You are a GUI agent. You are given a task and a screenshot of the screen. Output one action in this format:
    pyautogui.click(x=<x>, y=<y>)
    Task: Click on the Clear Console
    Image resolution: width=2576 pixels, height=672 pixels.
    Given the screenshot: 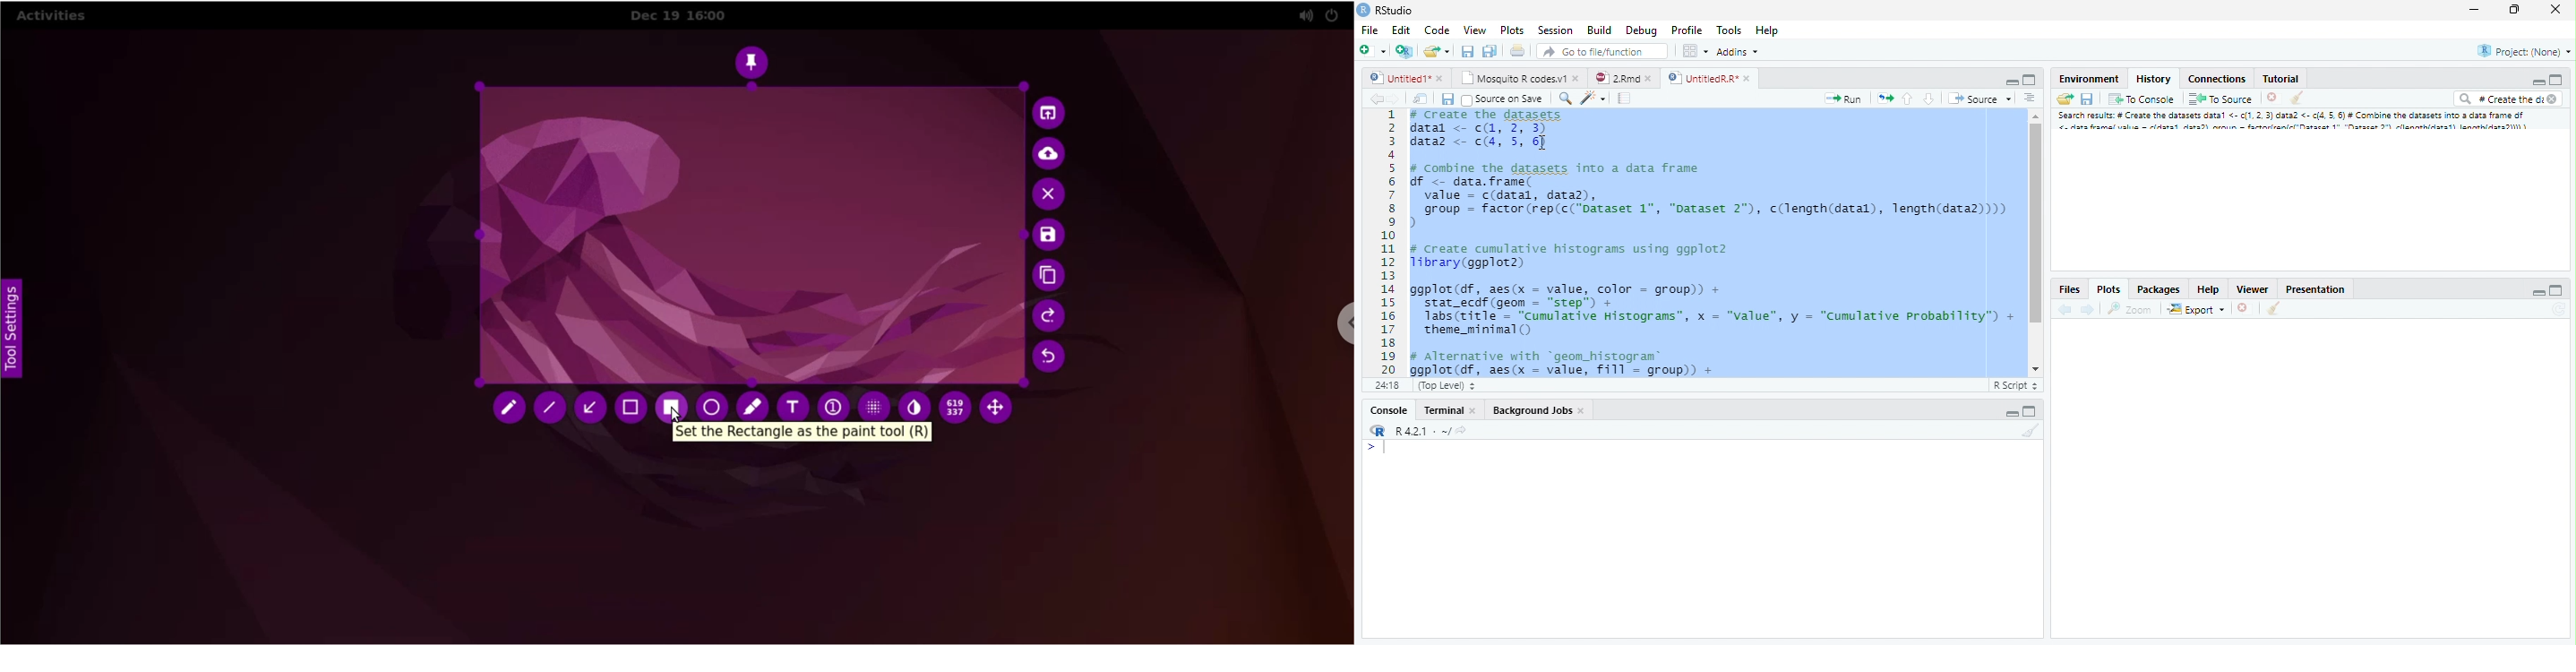 What is the action you would take?
    pyautogui.click(x=2035, y=433)
    